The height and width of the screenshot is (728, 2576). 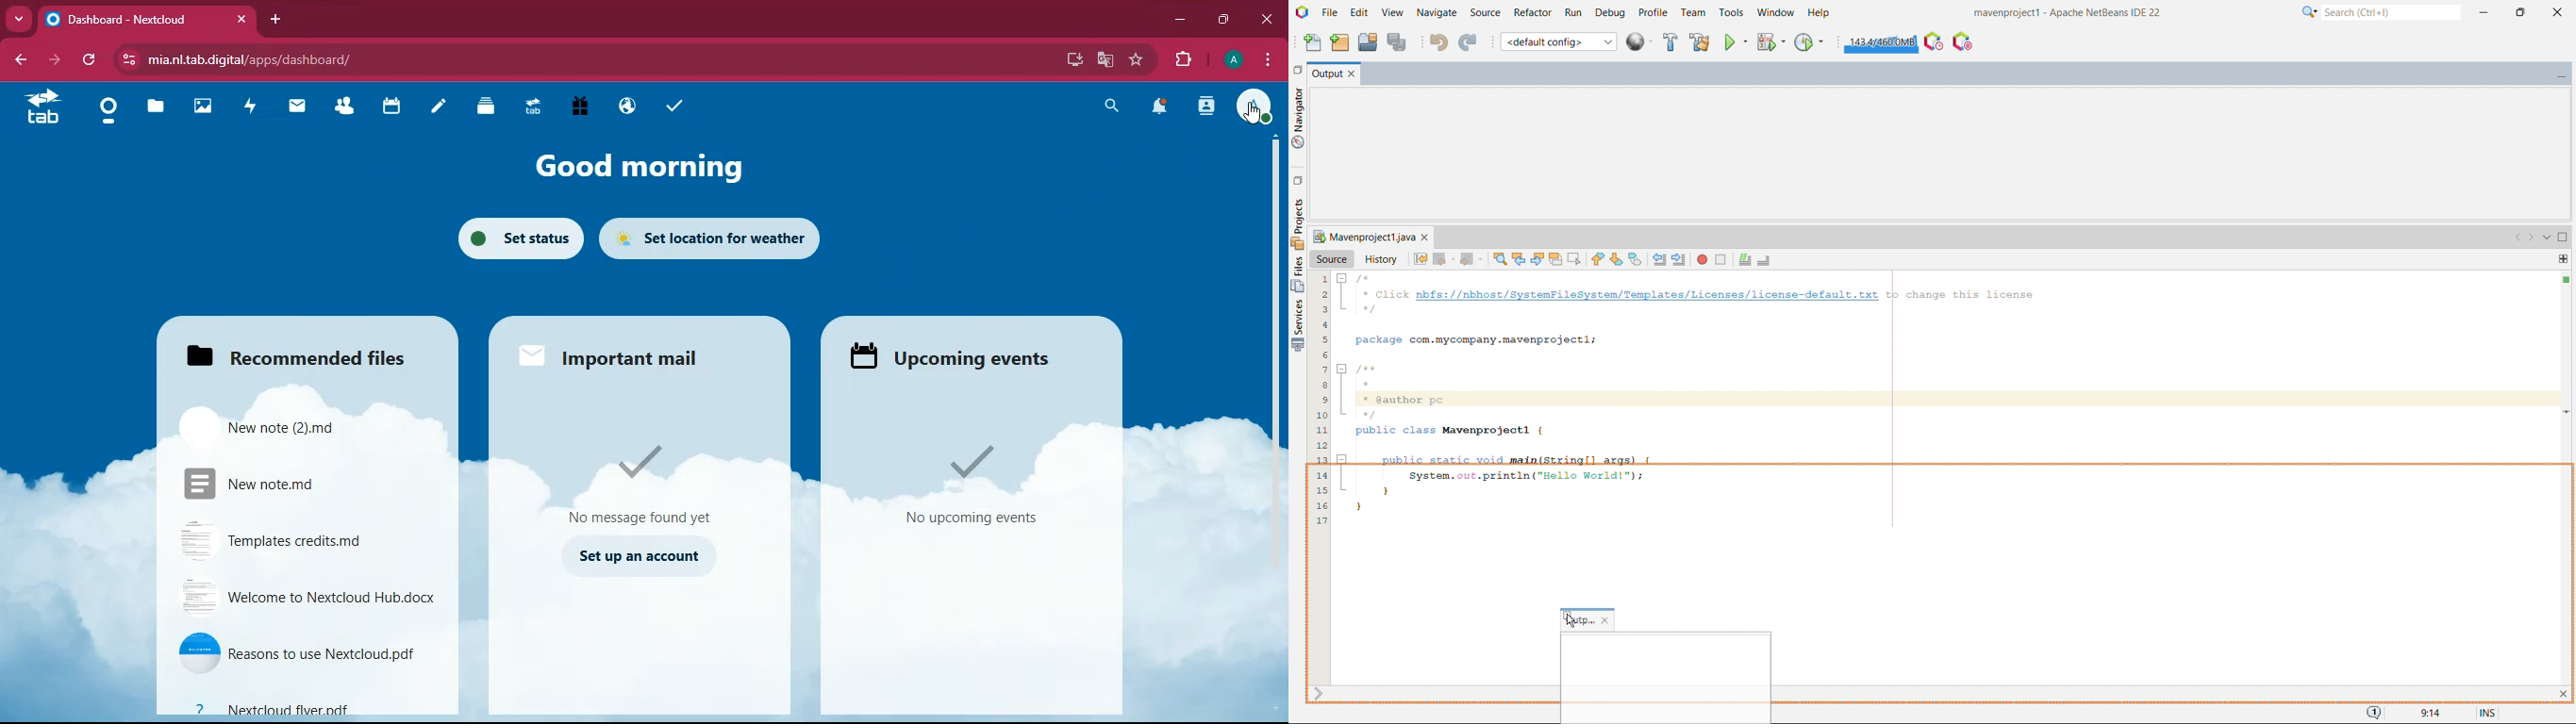 I want to click on google translate, so click(x=1104, y=59).